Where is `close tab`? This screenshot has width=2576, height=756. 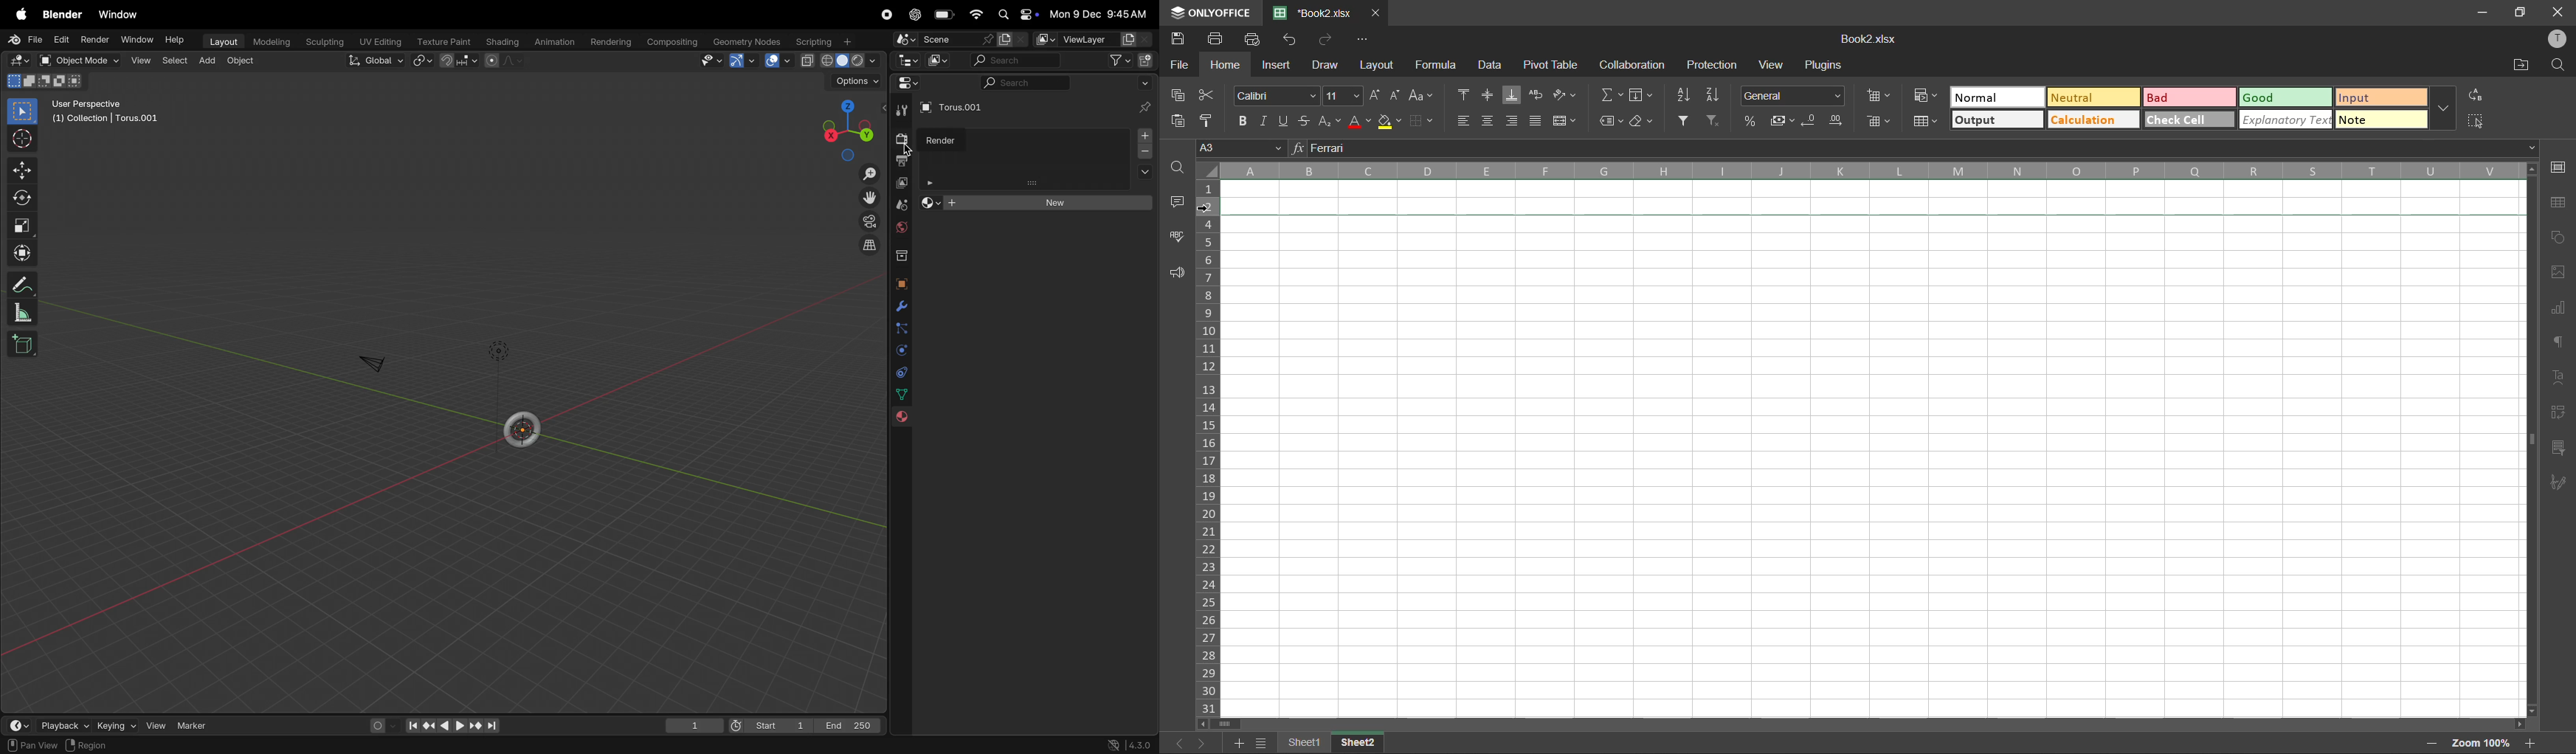
close tab is located at coordinates (1378, 12).